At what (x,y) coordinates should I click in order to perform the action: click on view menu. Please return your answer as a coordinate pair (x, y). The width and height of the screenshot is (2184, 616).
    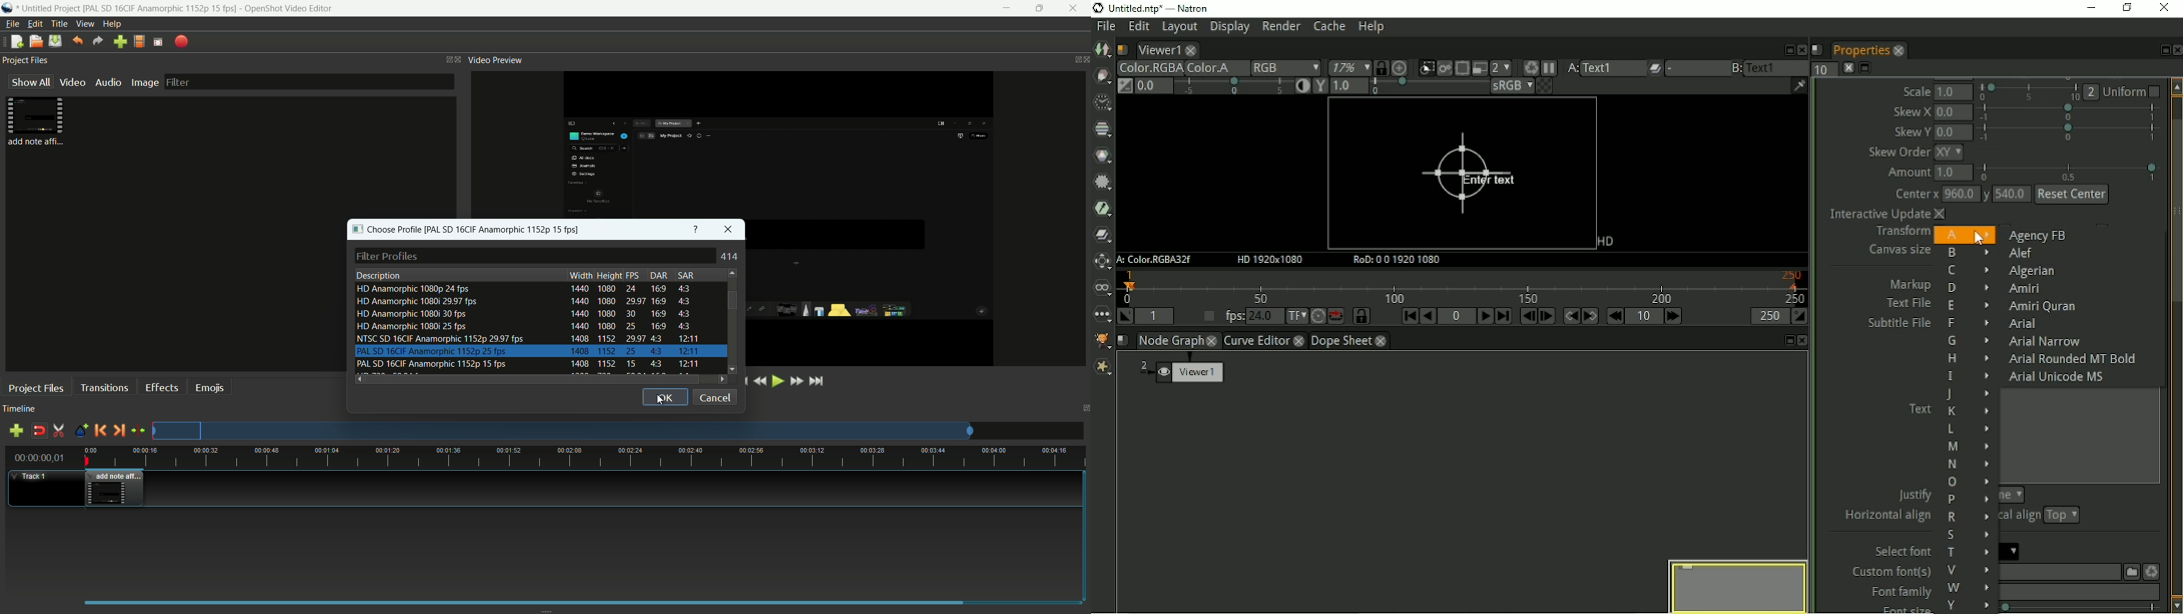
    Looking at the image, I should click on (83, 24).